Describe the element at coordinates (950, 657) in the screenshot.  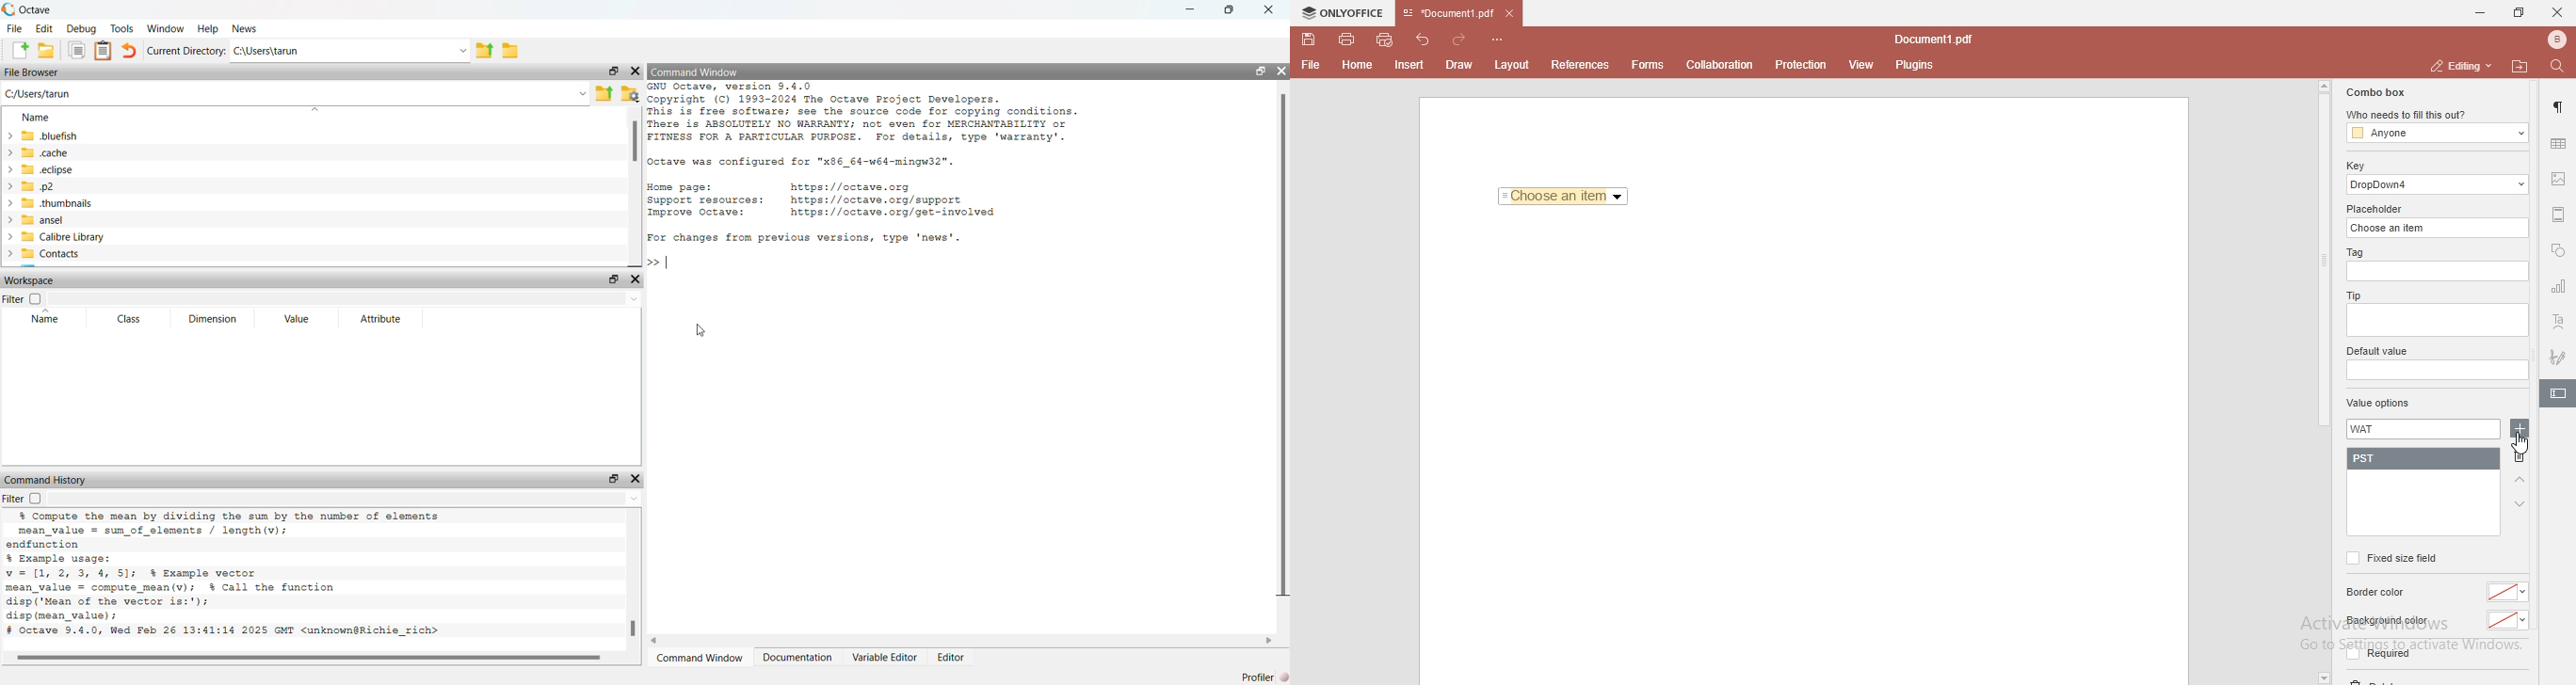
I see `Editor` at that location.